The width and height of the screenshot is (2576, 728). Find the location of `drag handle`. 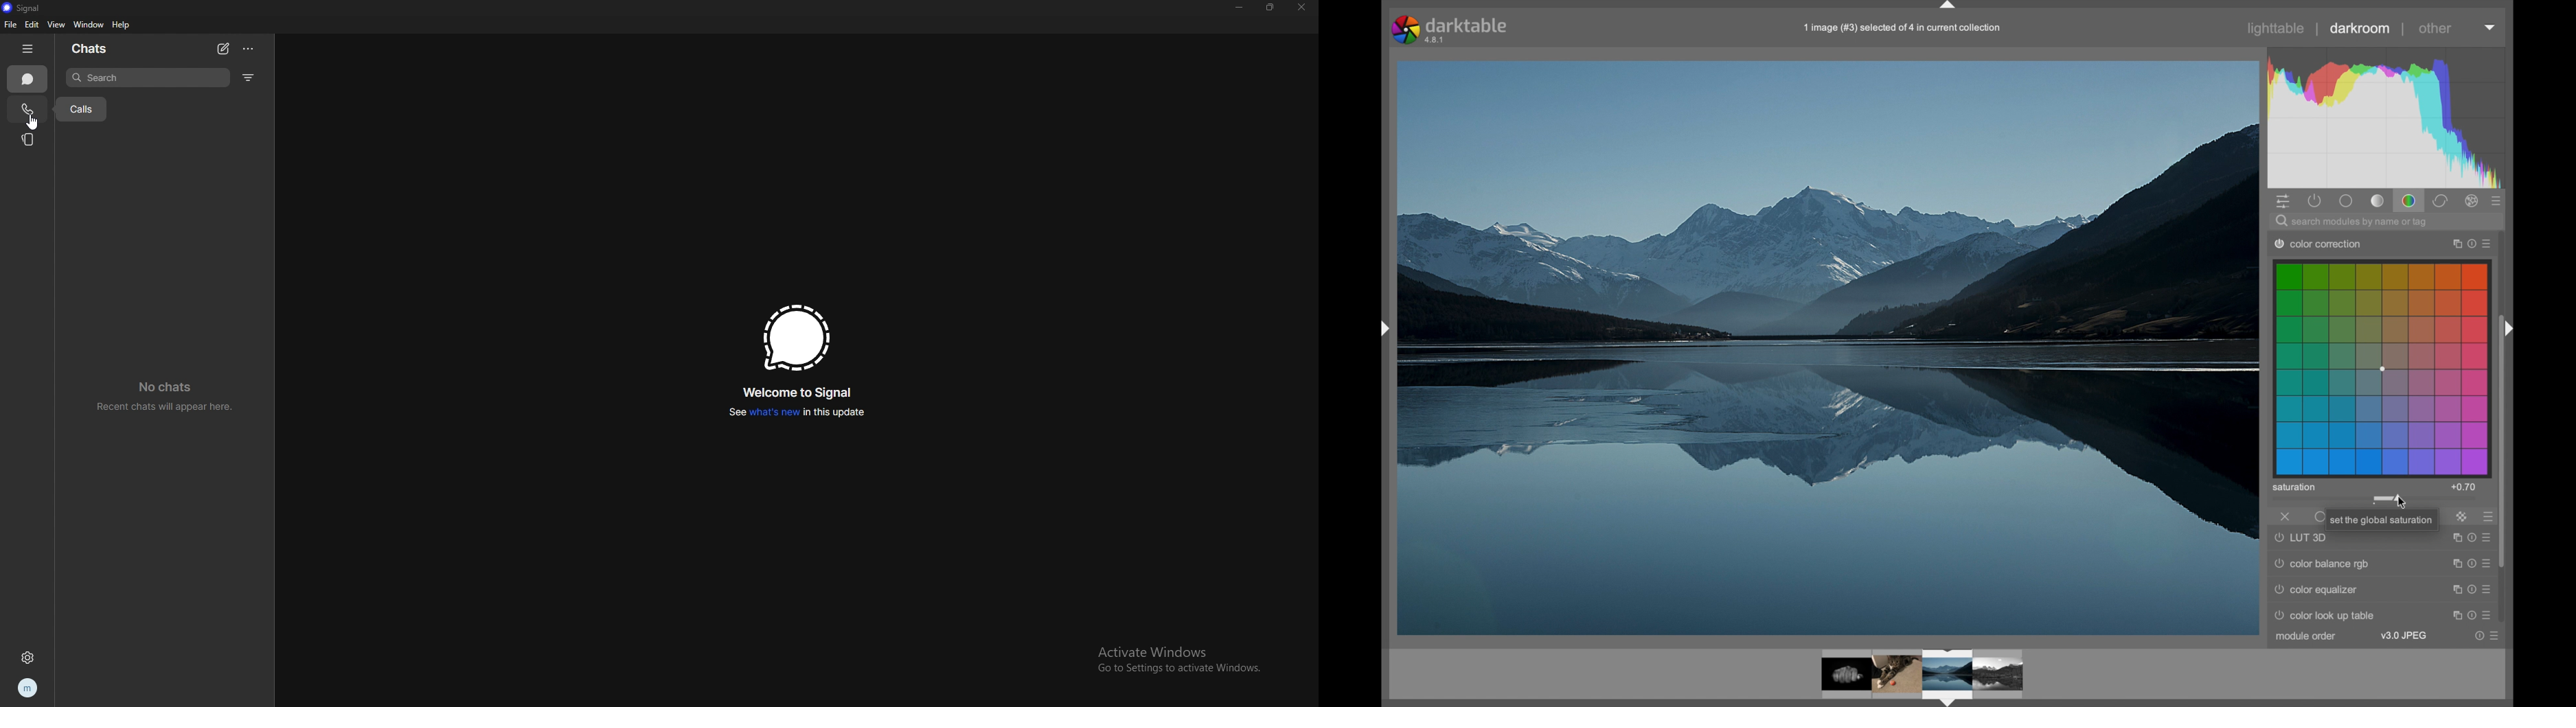

drag handle is located at coordinates (1947, 7).